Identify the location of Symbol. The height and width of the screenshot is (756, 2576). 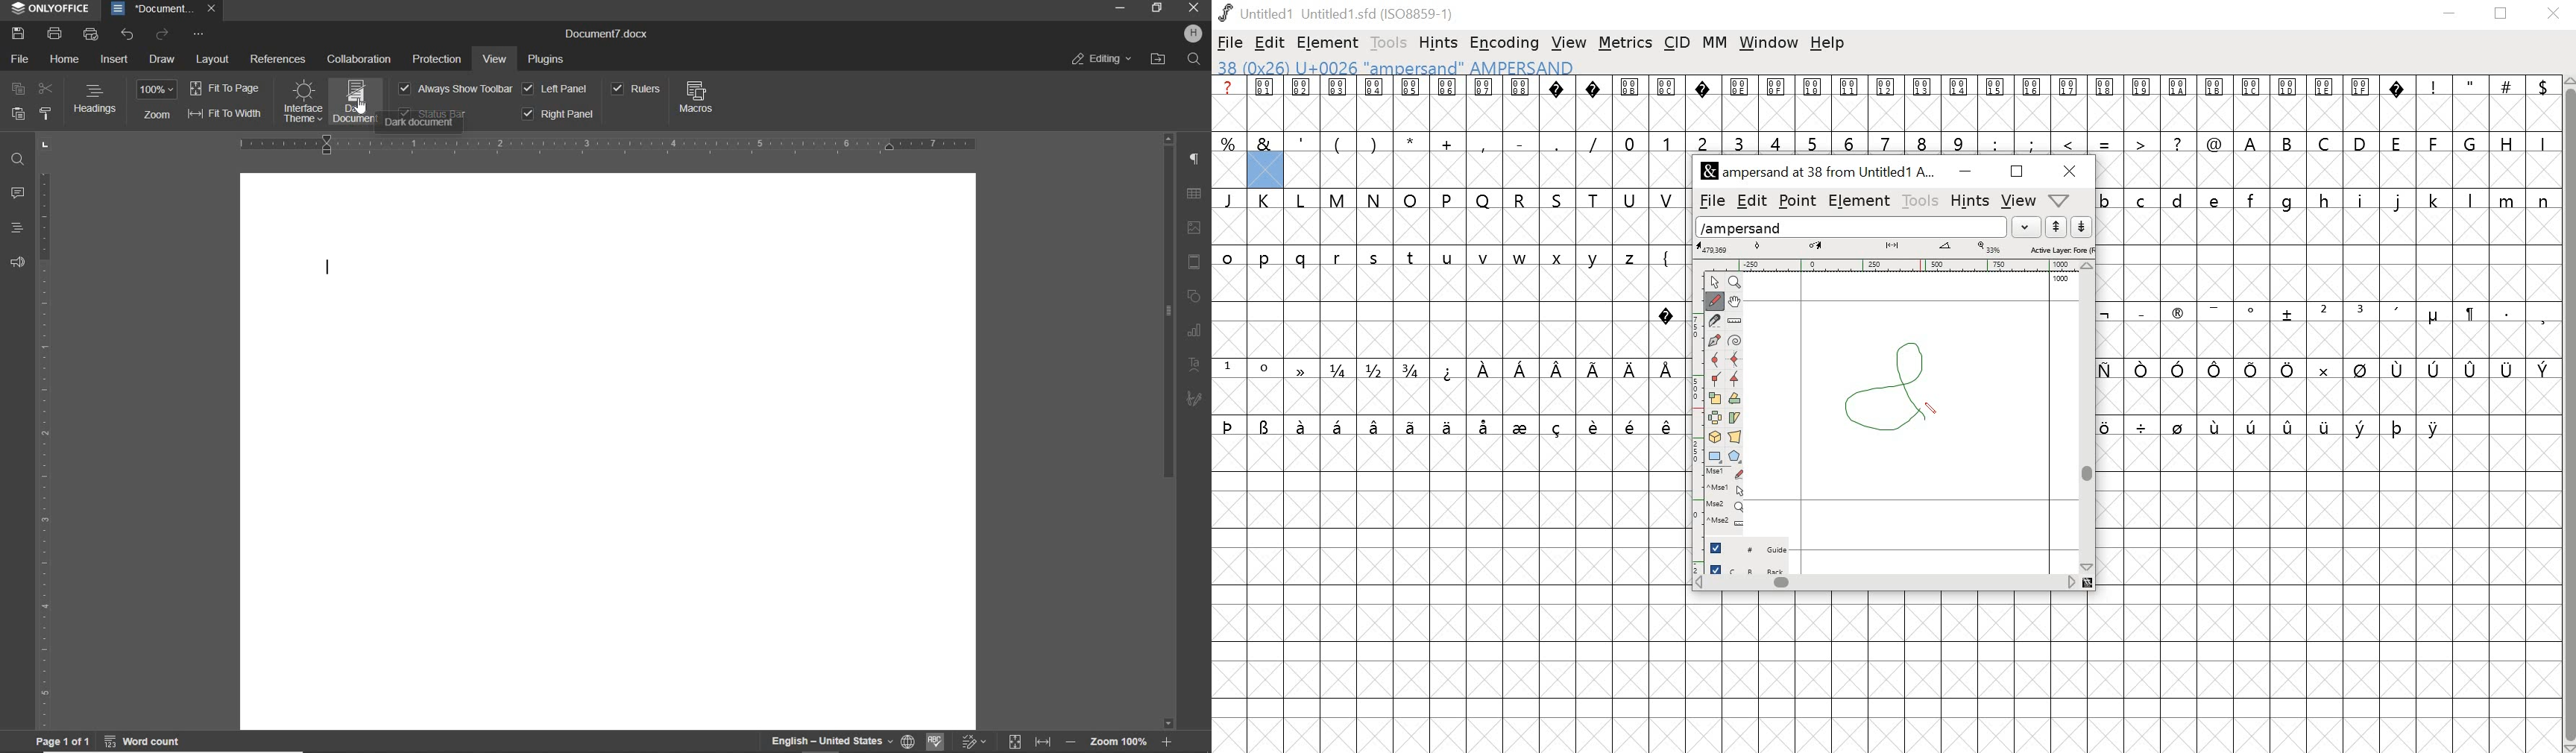
(2253, 312).